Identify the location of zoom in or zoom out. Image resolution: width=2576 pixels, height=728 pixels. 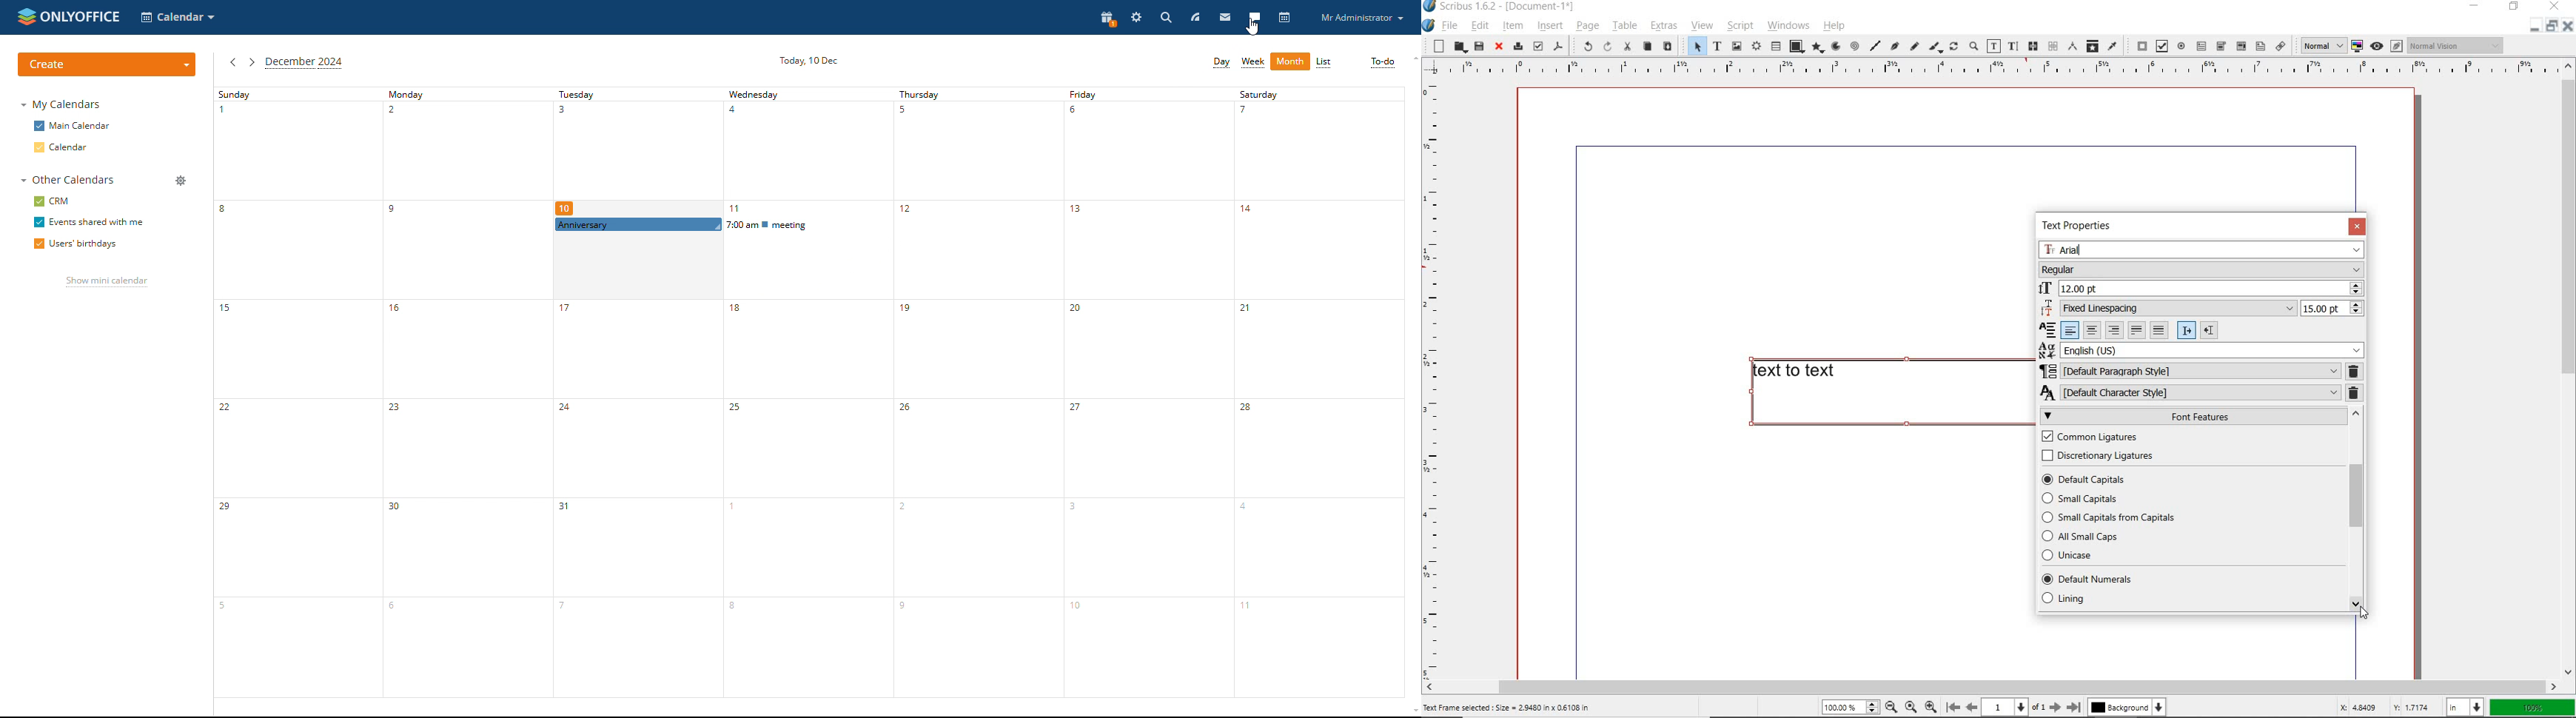
(1974, 47).